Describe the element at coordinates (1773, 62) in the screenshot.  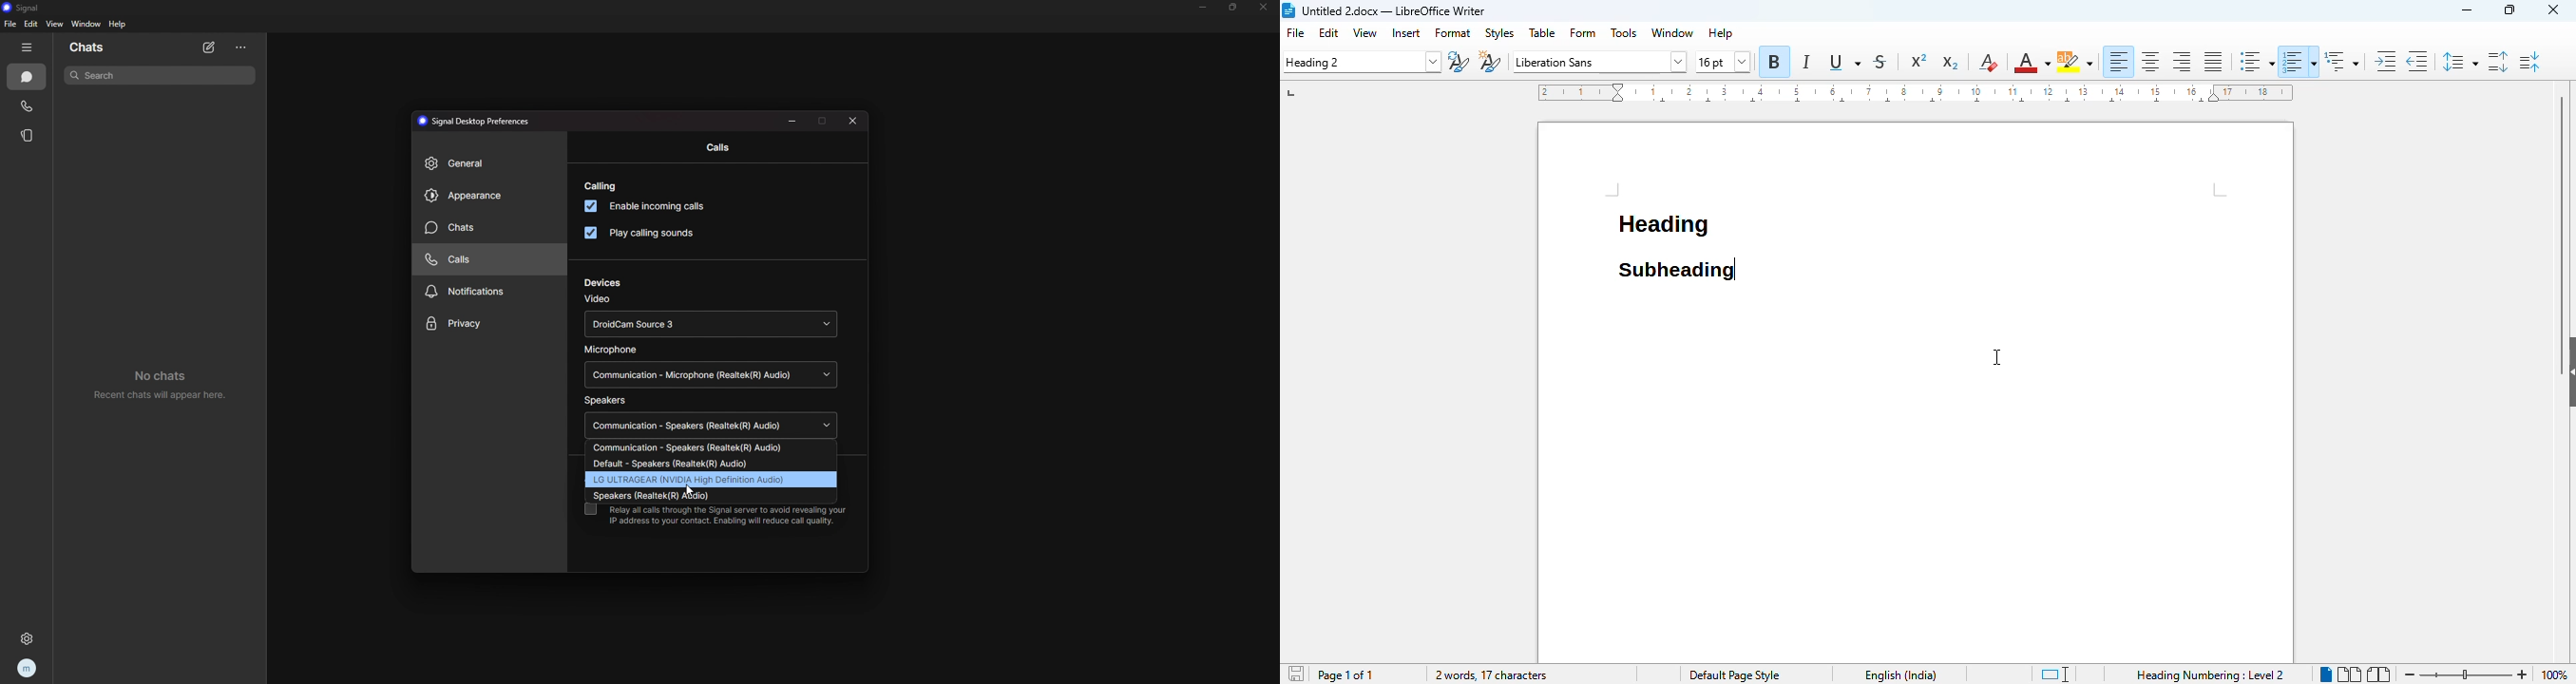
I see `bold` at that location.